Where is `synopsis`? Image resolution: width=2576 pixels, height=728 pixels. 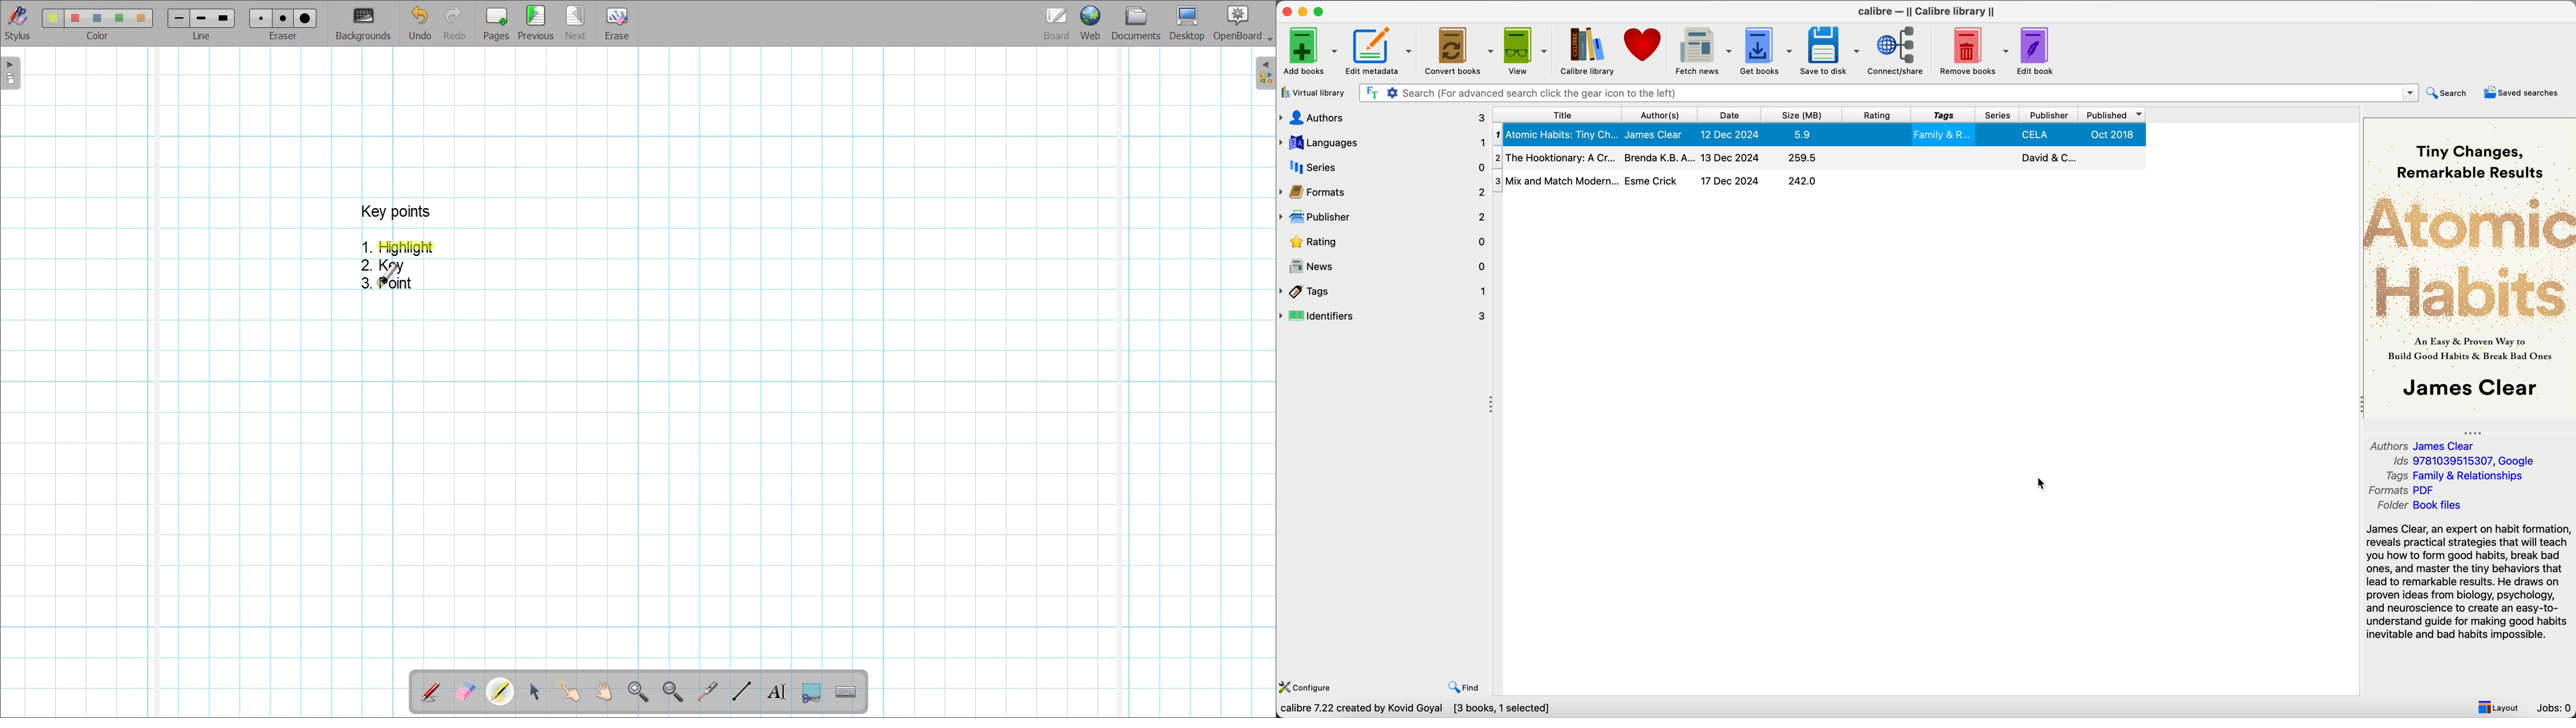
synopsis is located at coordinates (2469, 584).